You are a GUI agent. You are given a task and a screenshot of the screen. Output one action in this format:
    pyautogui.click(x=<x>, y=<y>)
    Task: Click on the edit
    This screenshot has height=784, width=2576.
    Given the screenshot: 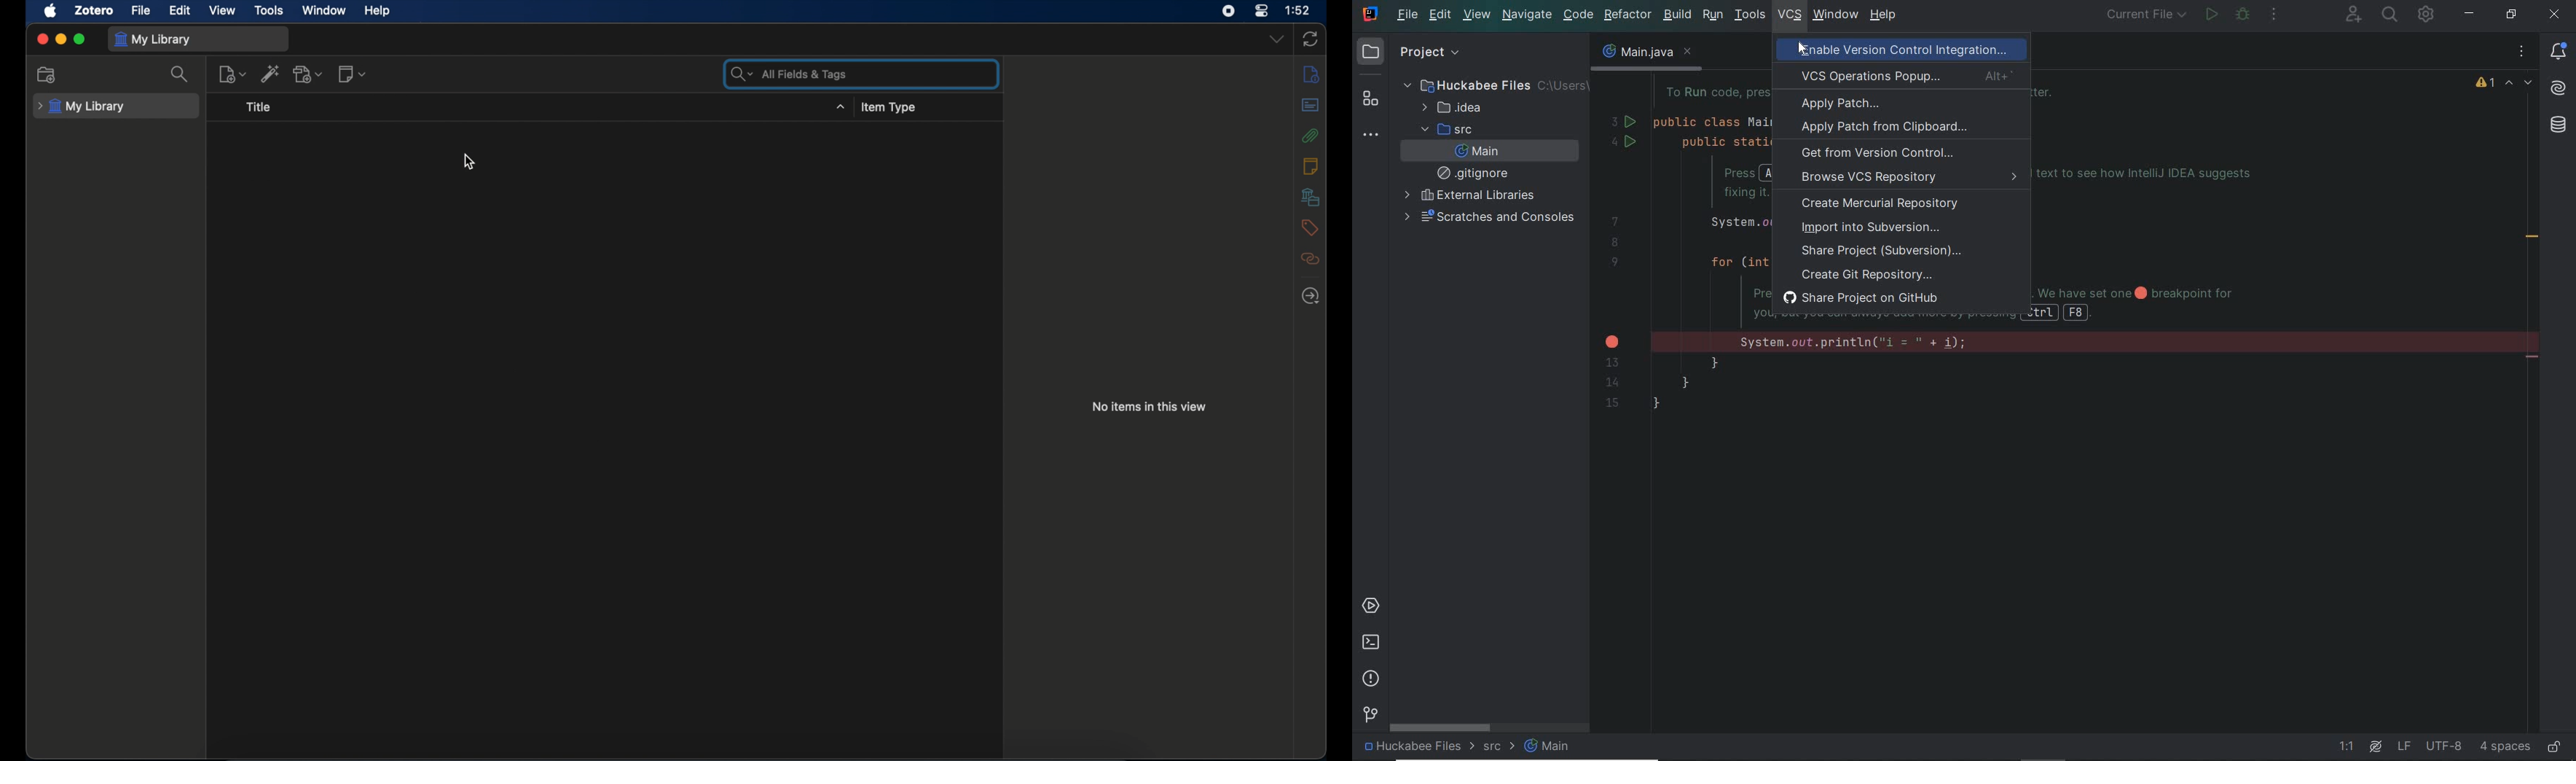 What is the action you would take?
    pyautogui.click(x=182, y=11)
    